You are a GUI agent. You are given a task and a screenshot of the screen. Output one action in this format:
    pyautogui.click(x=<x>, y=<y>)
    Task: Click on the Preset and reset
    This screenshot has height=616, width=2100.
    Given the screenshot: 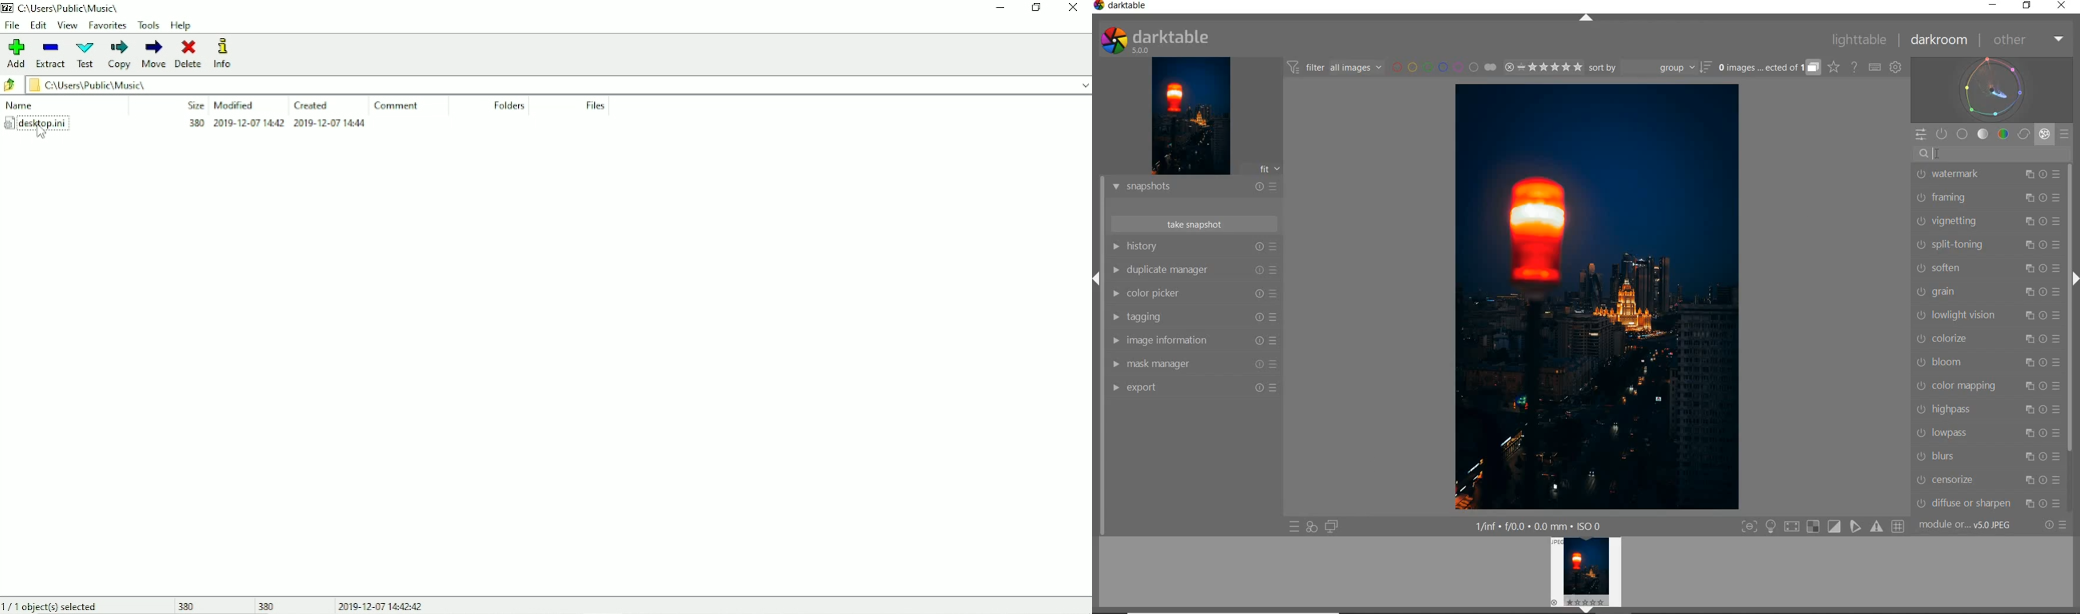 What is the action you would take?
    pyautogui.click(x=2068, y=526)
    